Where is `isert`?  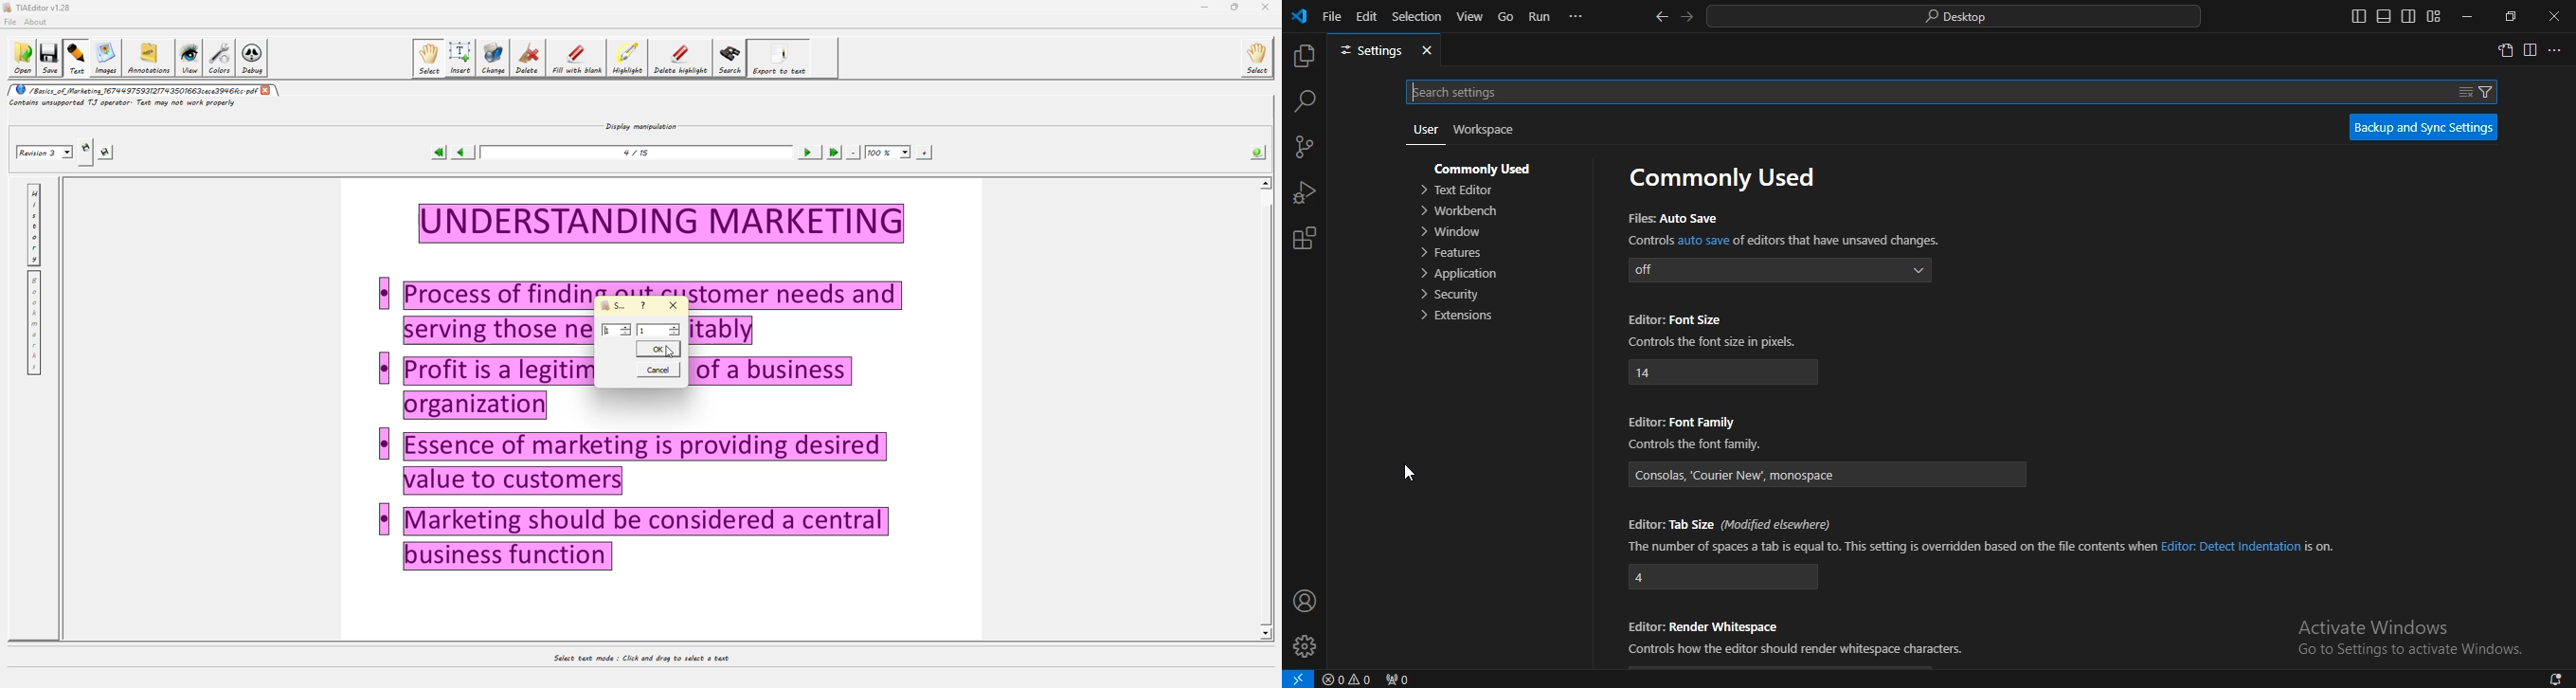 isert is located at coordinates (460, 56).